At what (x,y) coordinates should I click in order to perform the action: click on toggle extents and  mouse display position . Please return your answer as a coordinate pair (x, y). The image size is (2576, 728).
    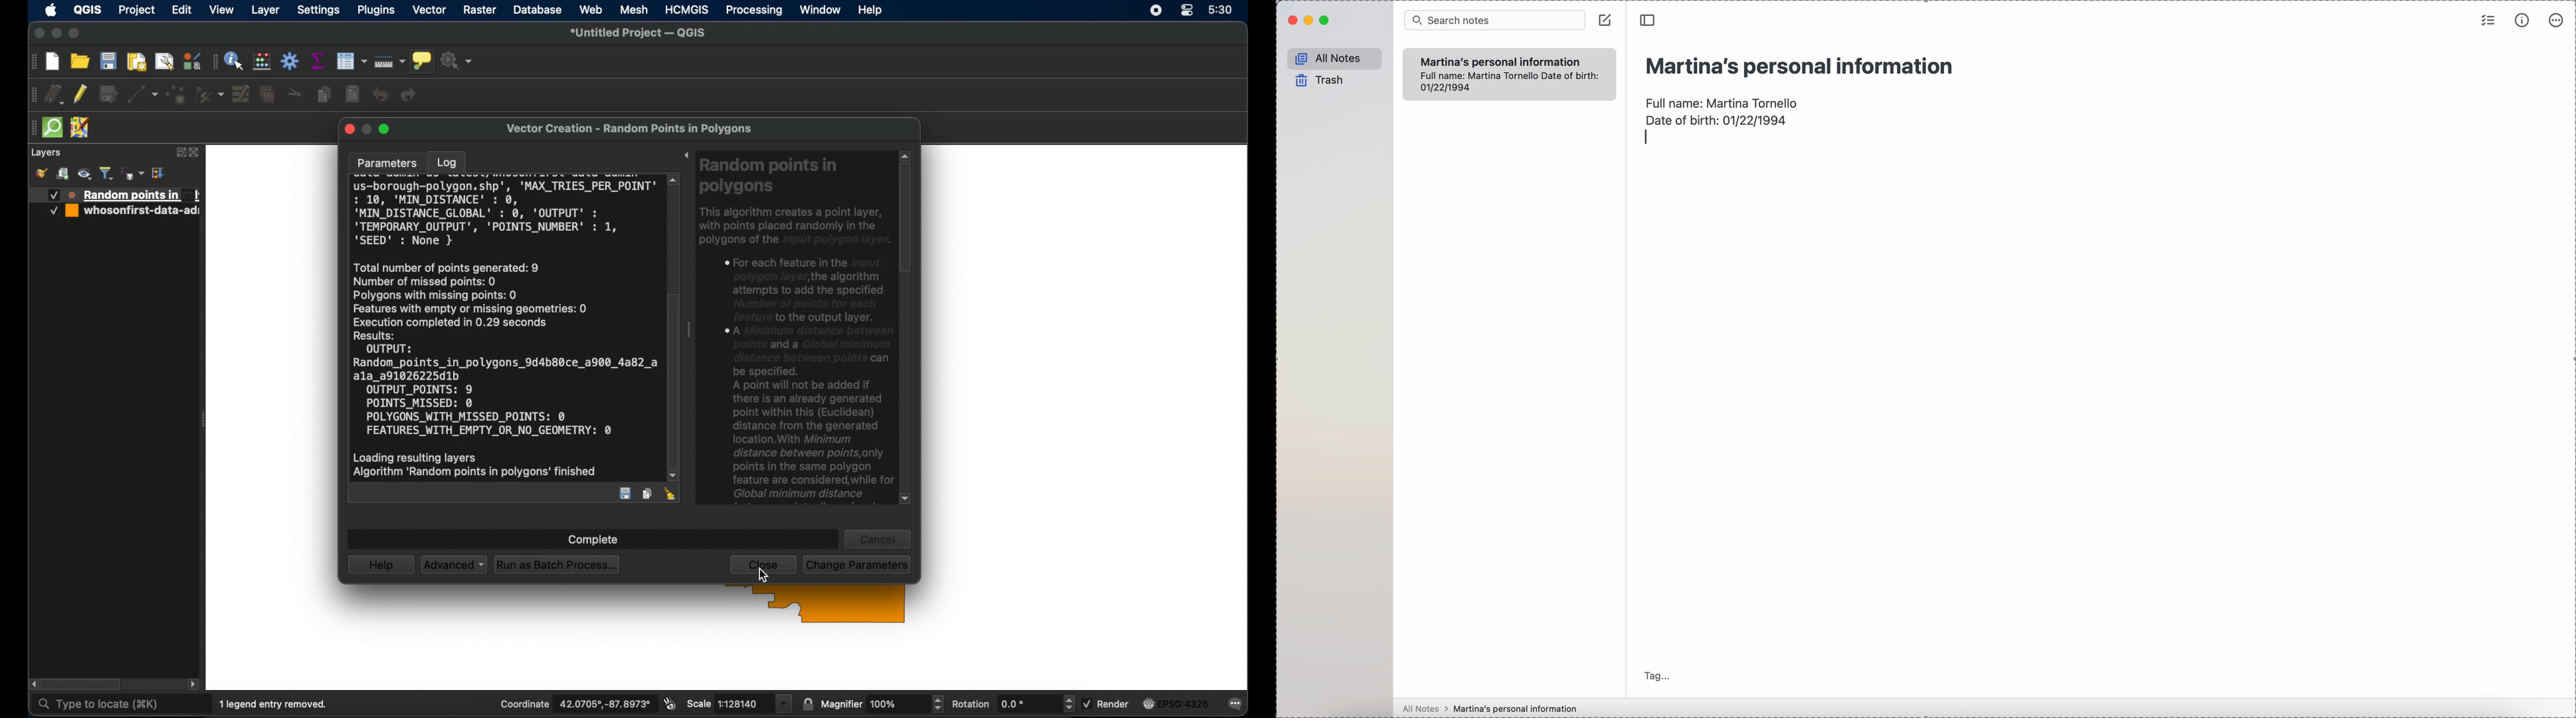
    Looking at the image, I should click on (670, 703).